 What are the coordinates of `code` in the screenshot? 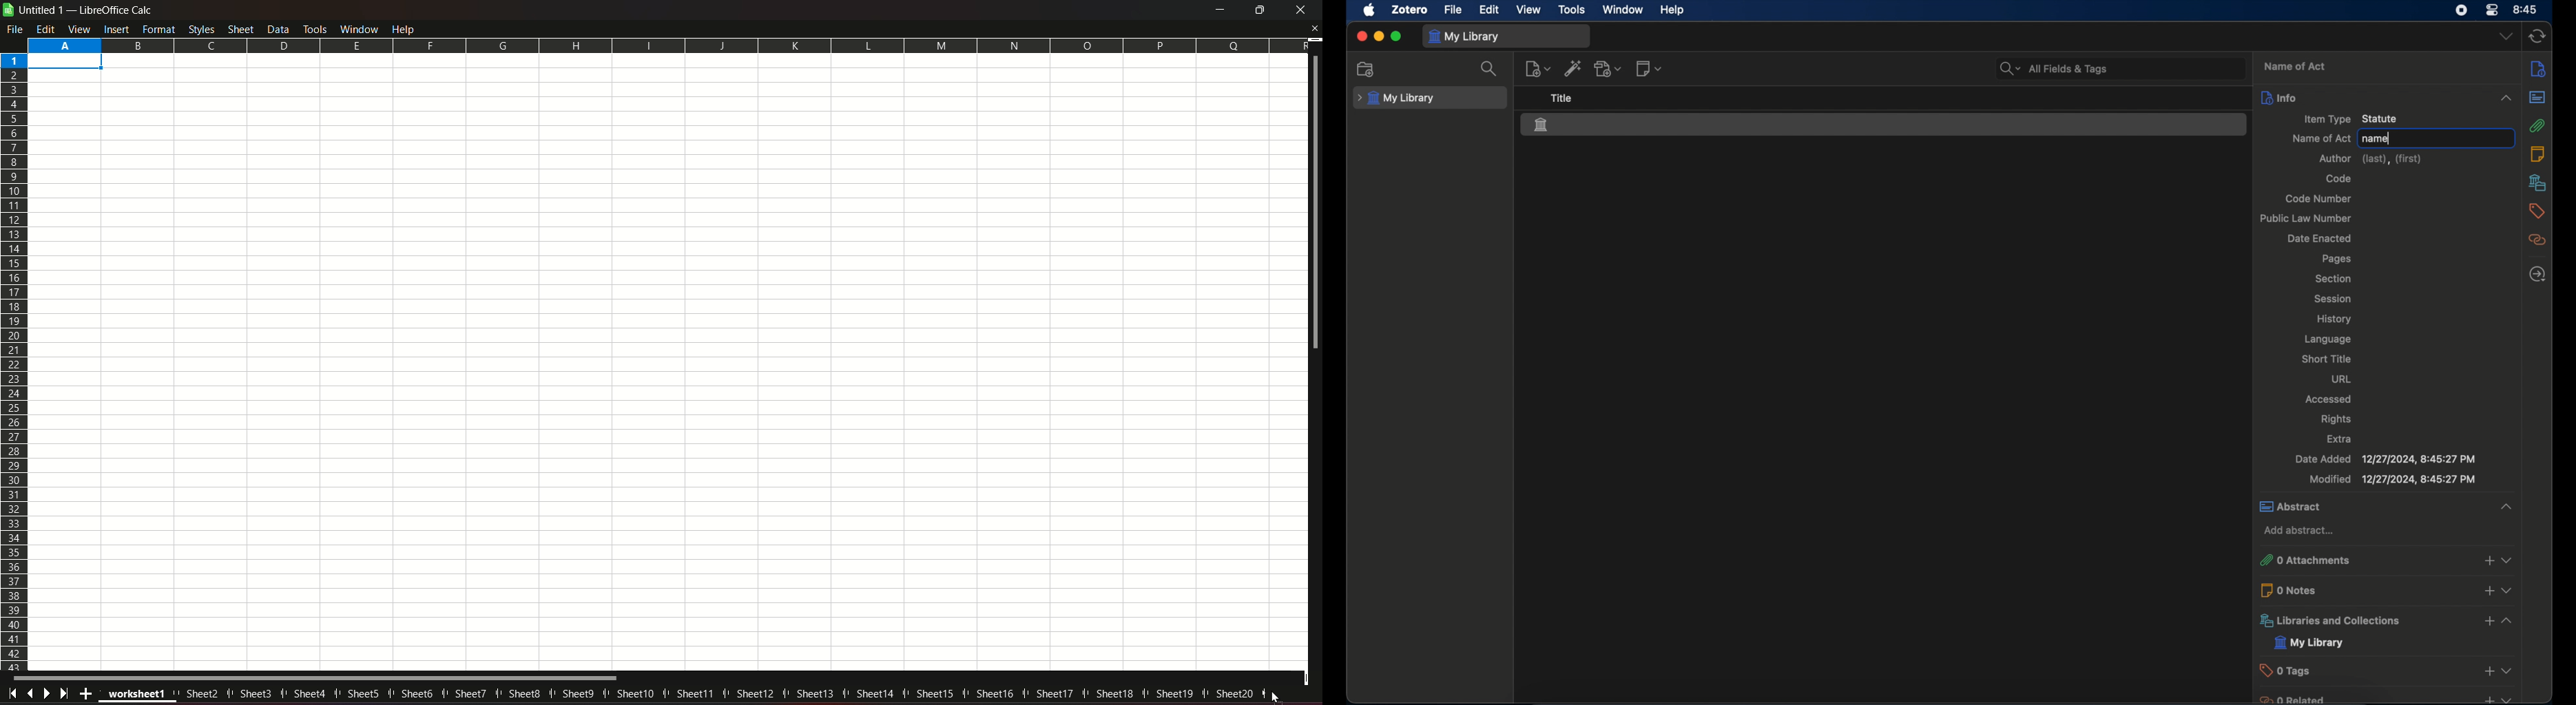 It's located at (2339, 178).